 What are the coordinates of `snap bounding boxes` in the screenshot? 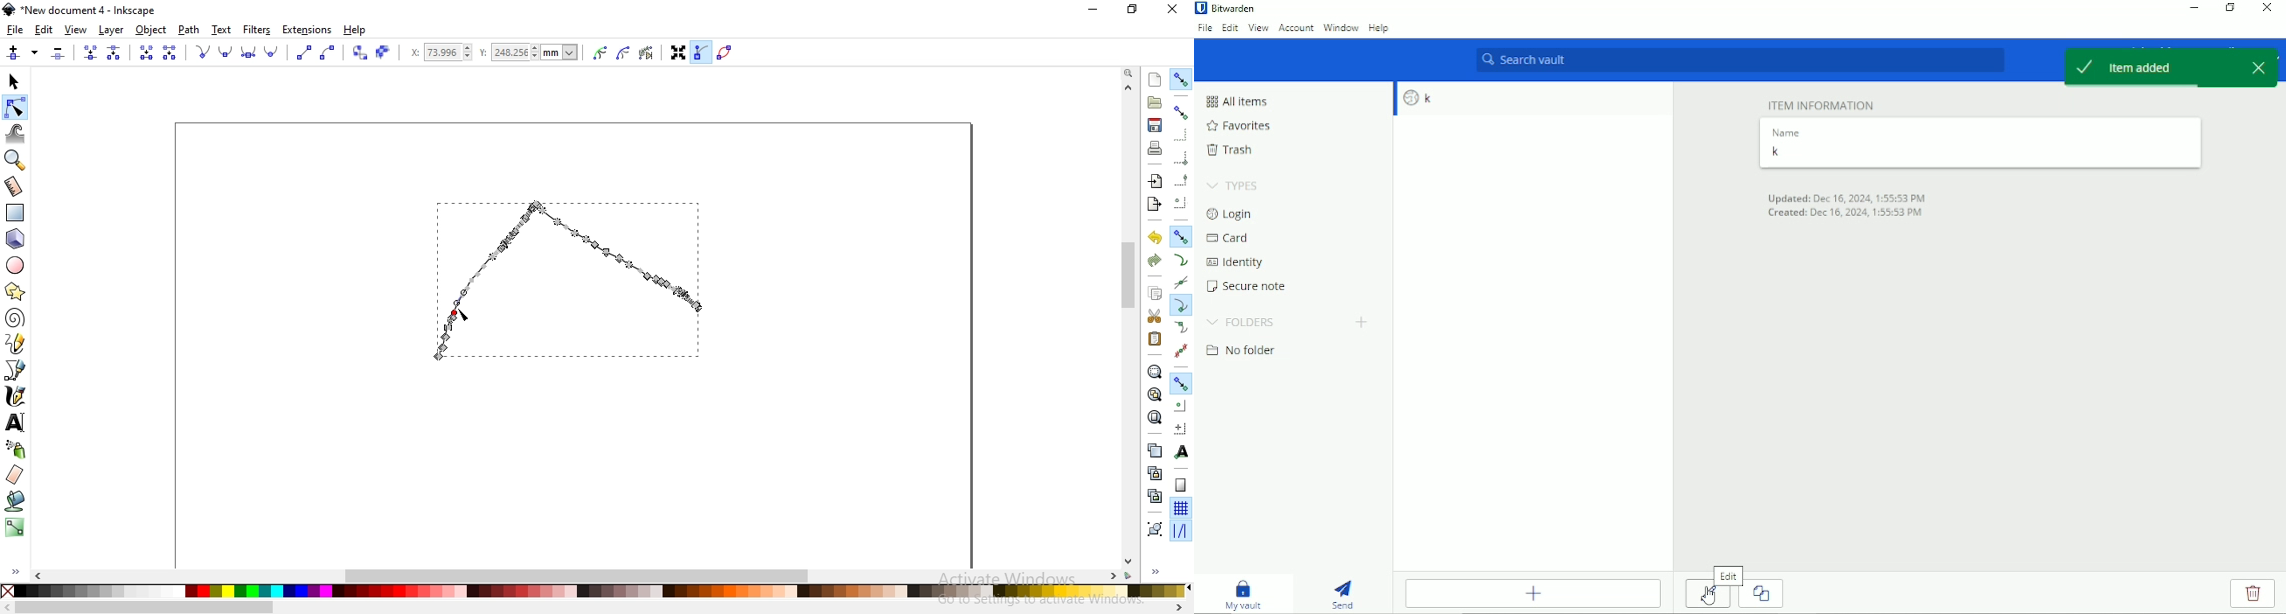 It's located at (1182, 111).